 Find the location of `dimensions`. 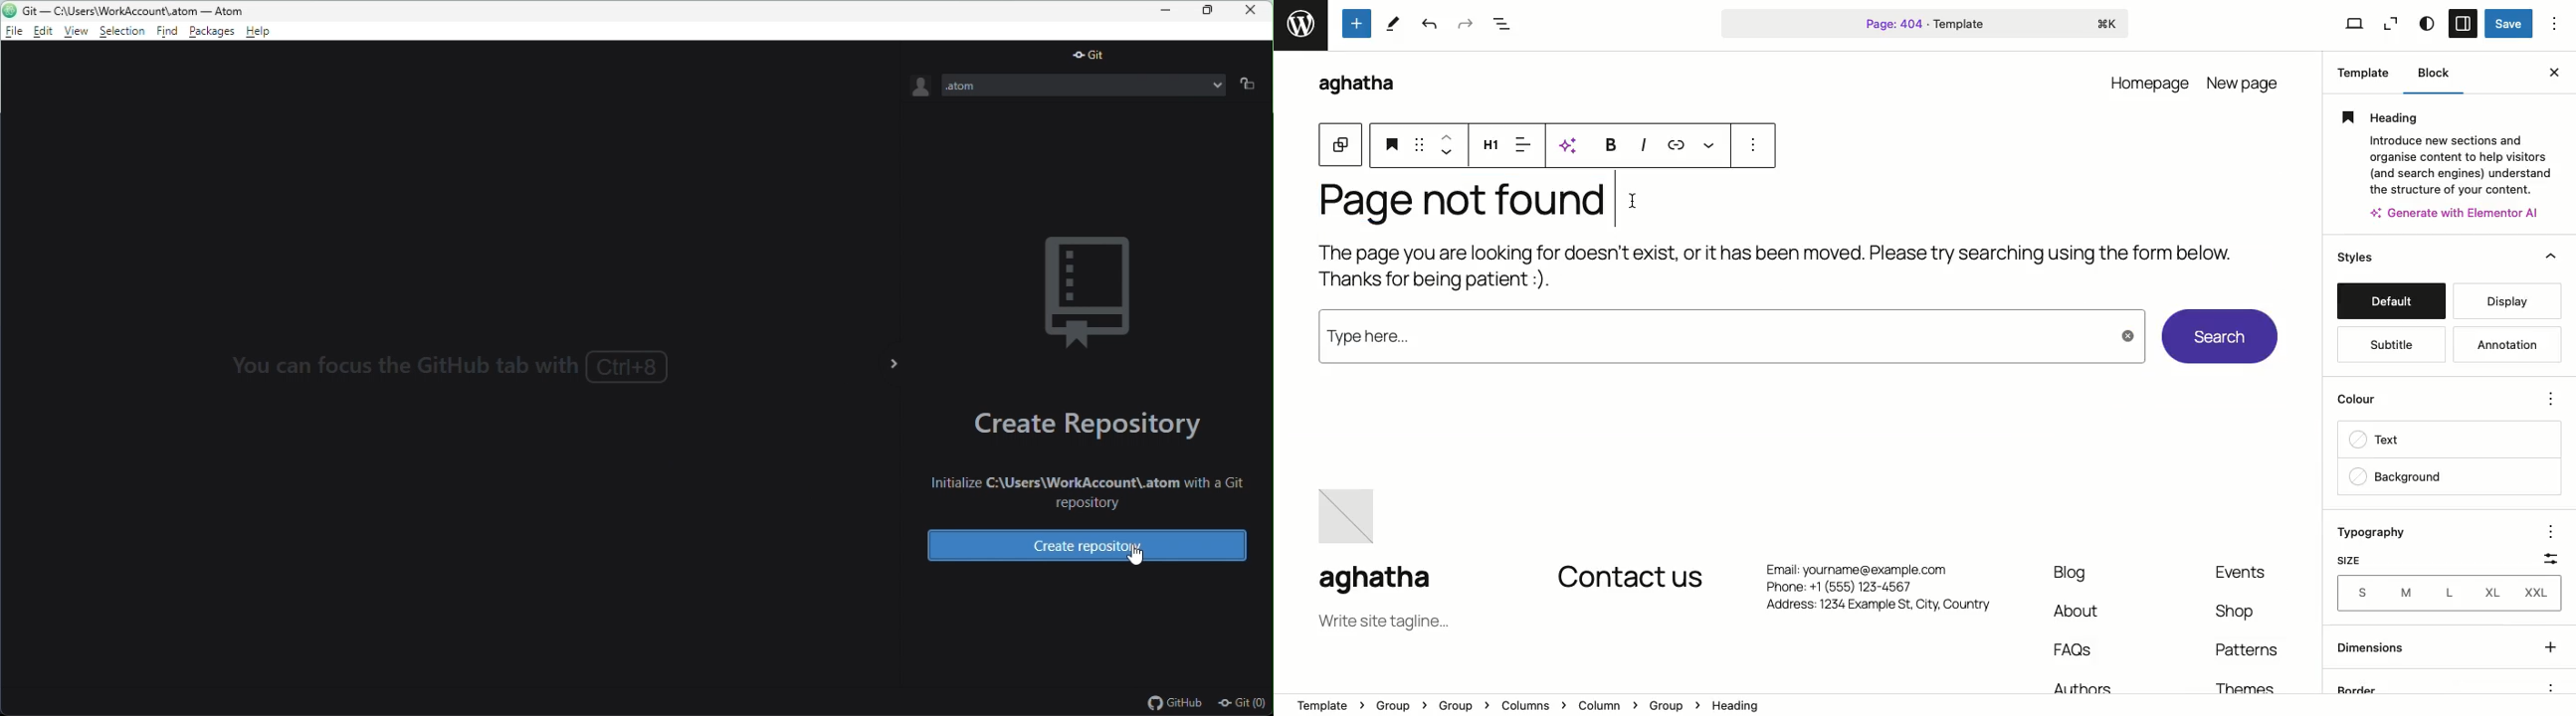

dimensions is located at coordinates (2447, 646).